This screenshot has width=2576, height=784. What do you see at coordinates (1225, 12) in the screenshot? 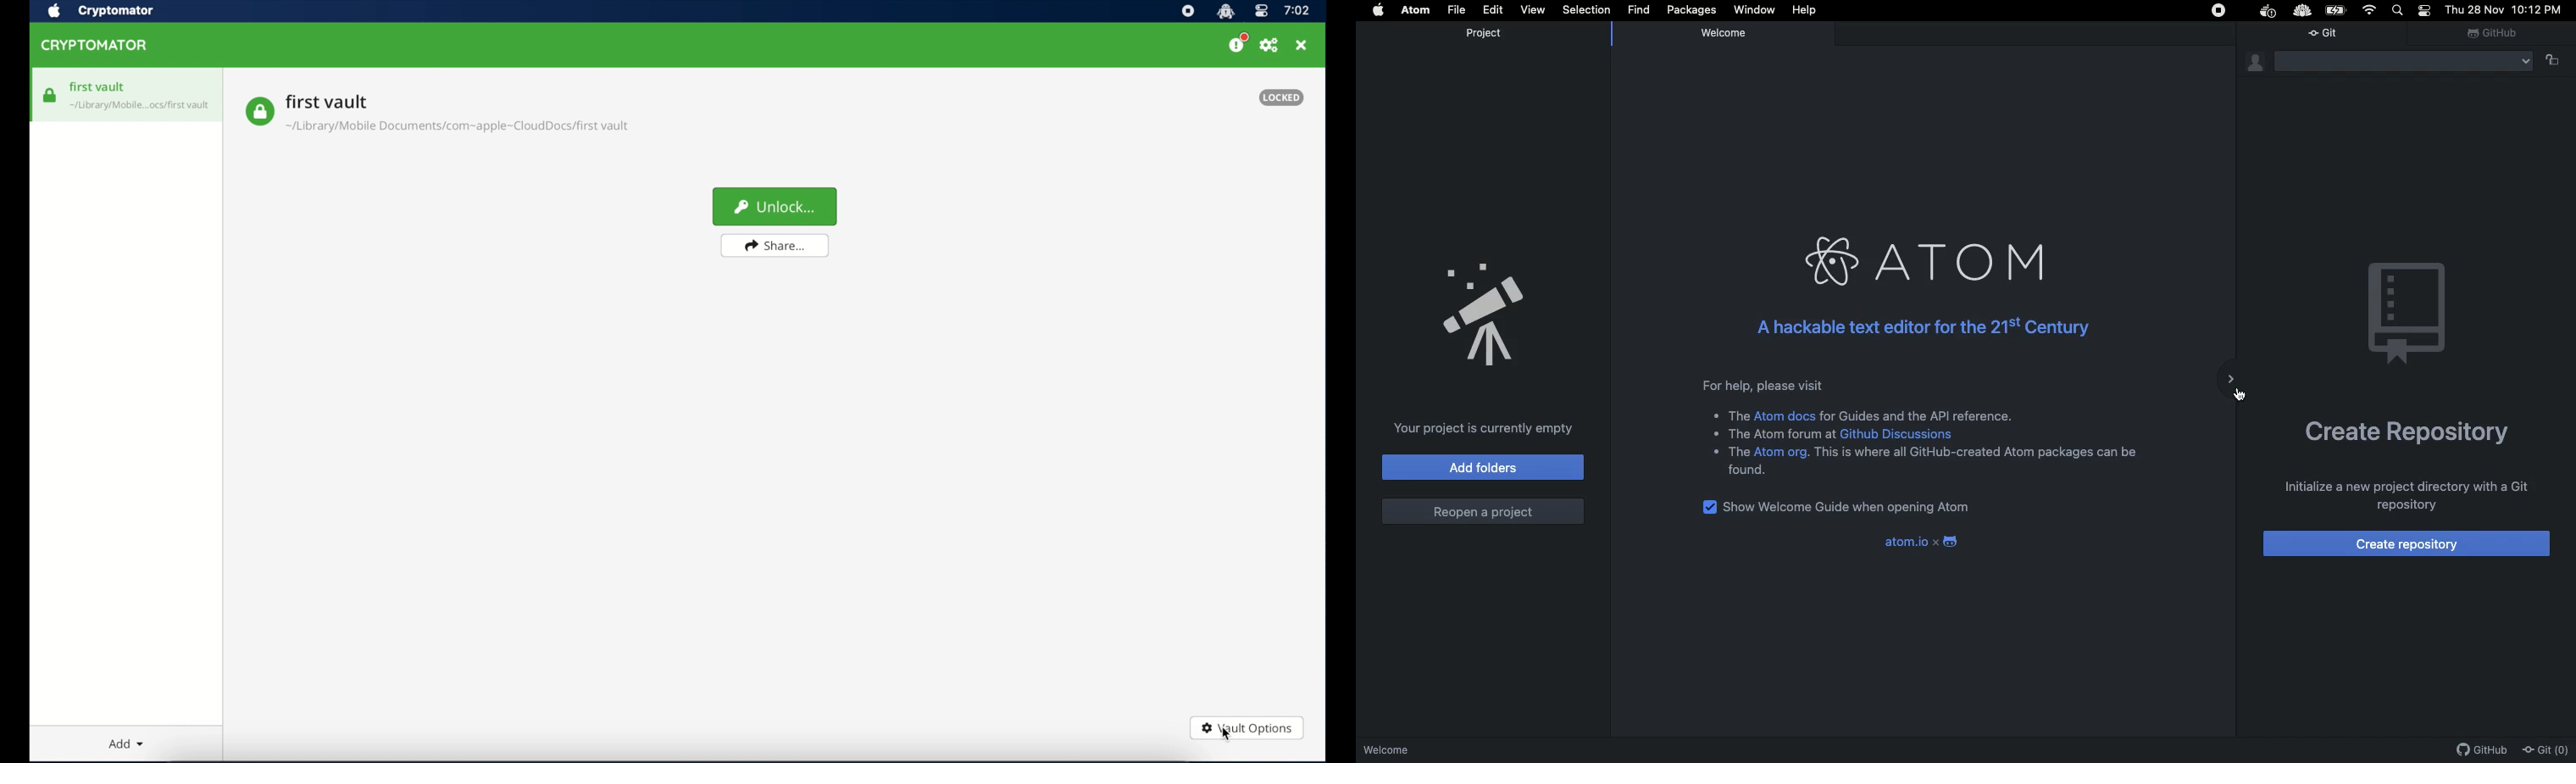
I see `cryptomator icon` at bounding box center [1225, 12].